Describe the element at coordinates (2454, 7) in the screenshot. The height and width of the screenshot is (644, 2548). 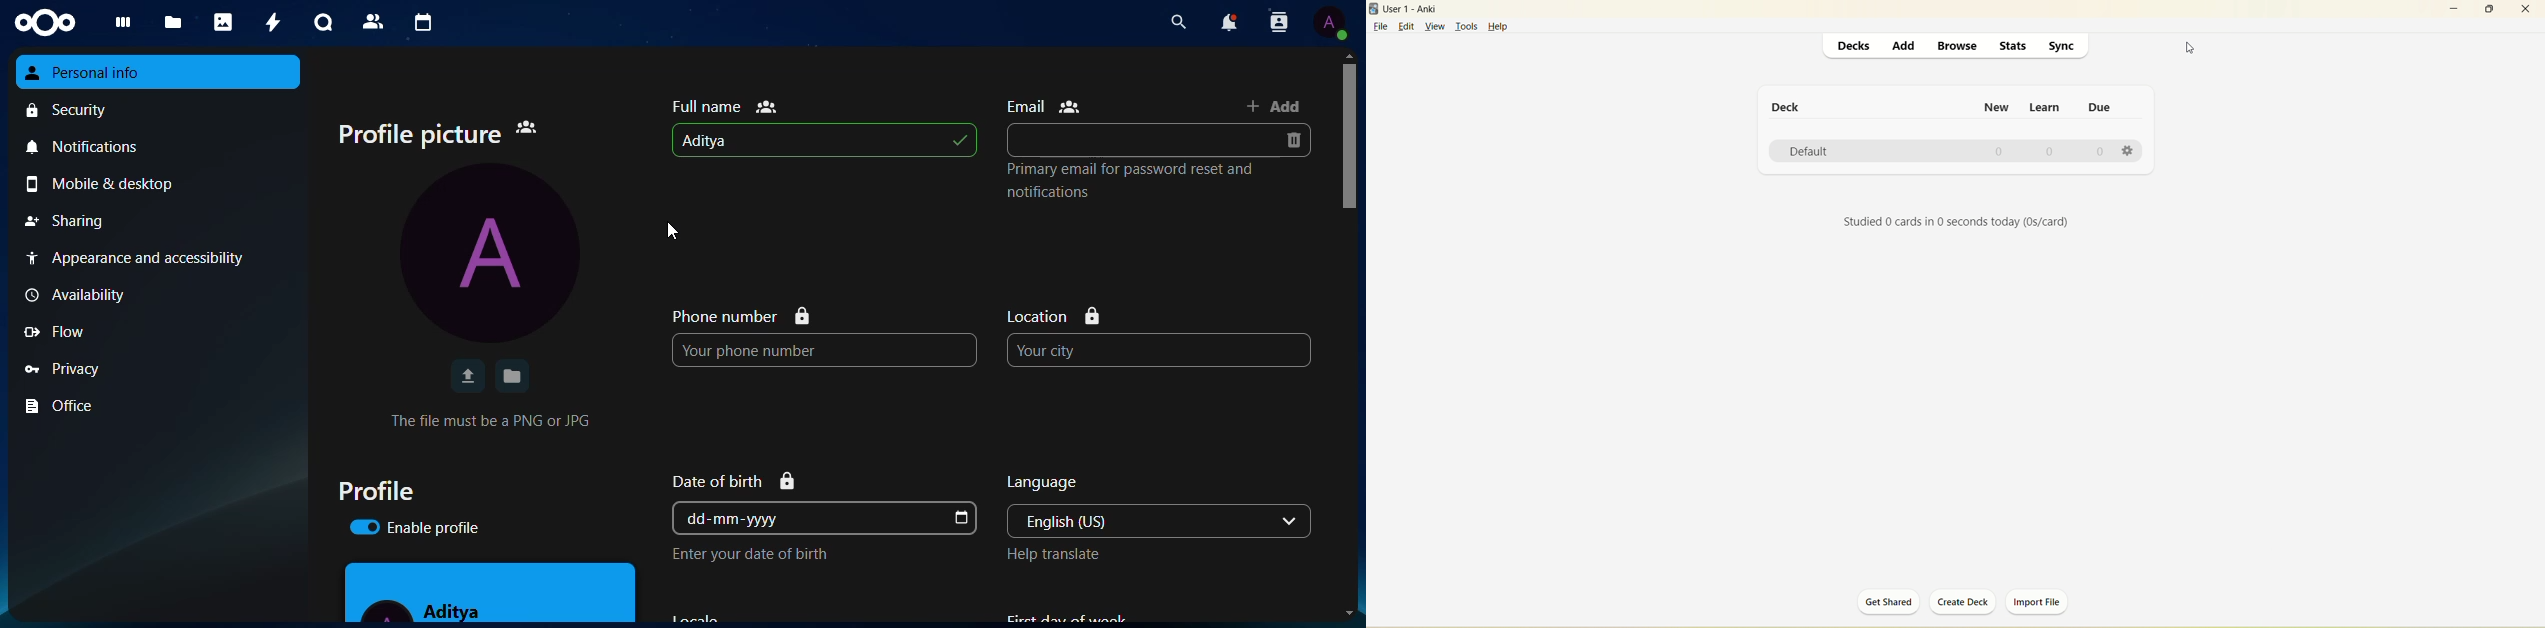
I see `minimize` at that location.